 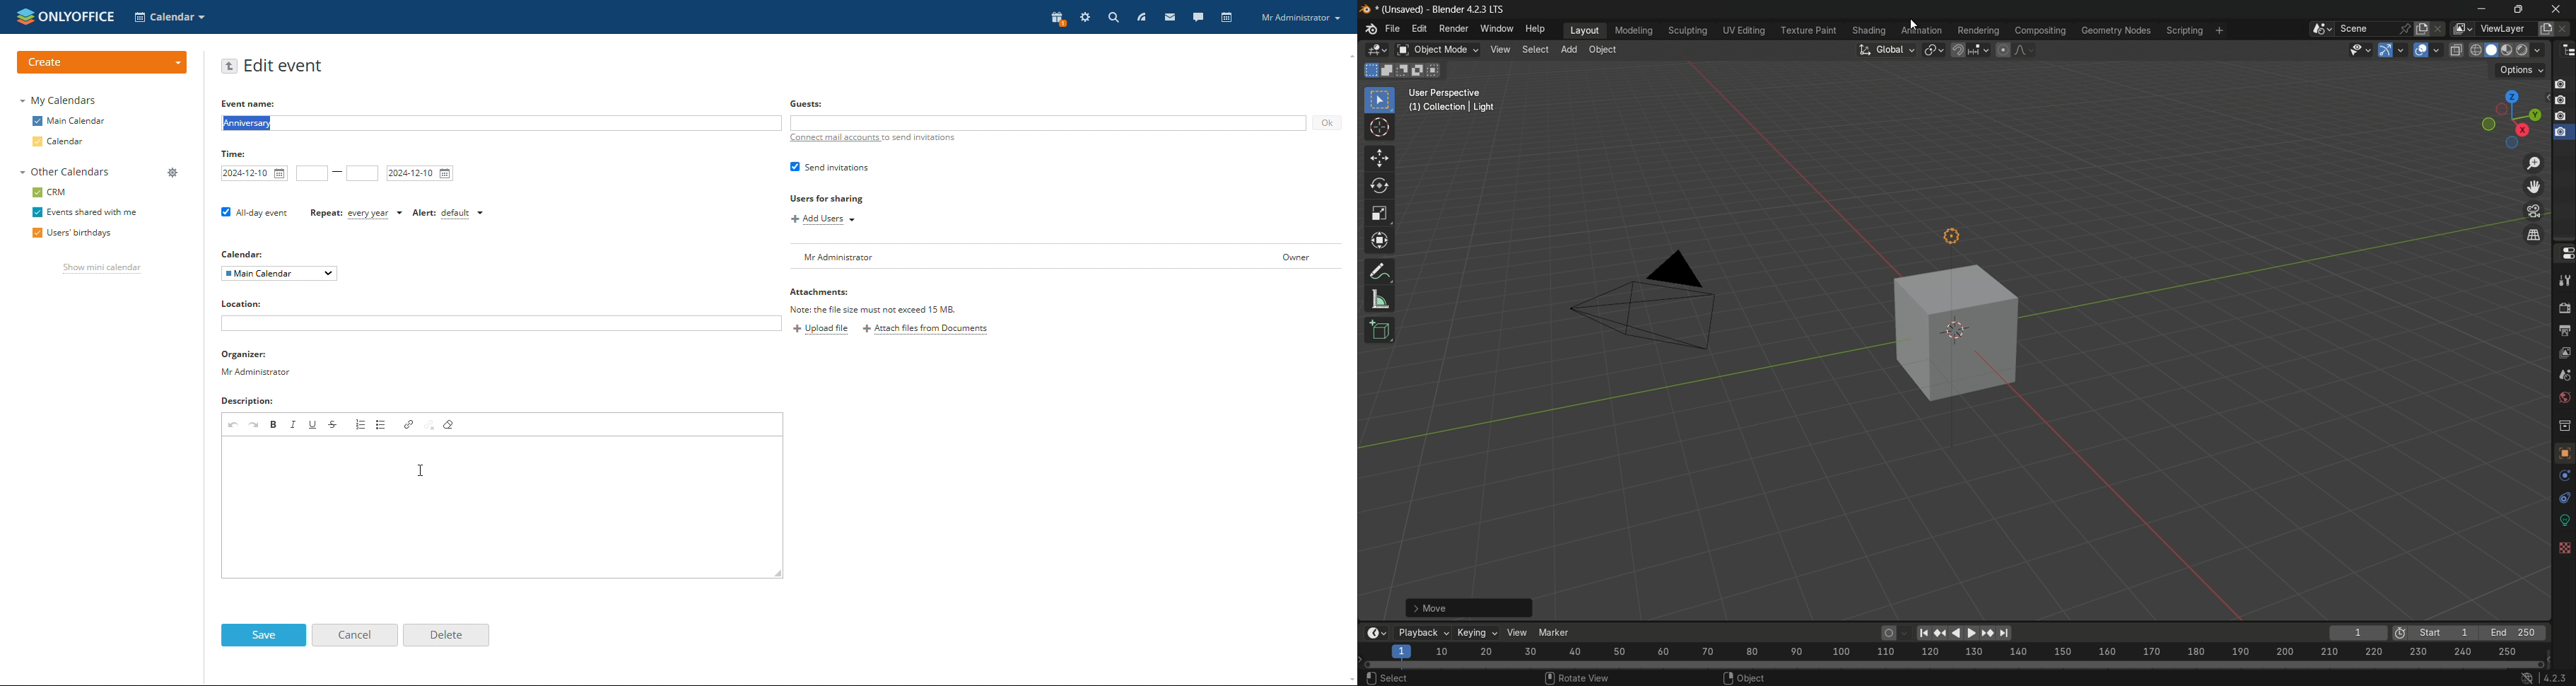 I want to click on manage, so click(x=171, y=173).